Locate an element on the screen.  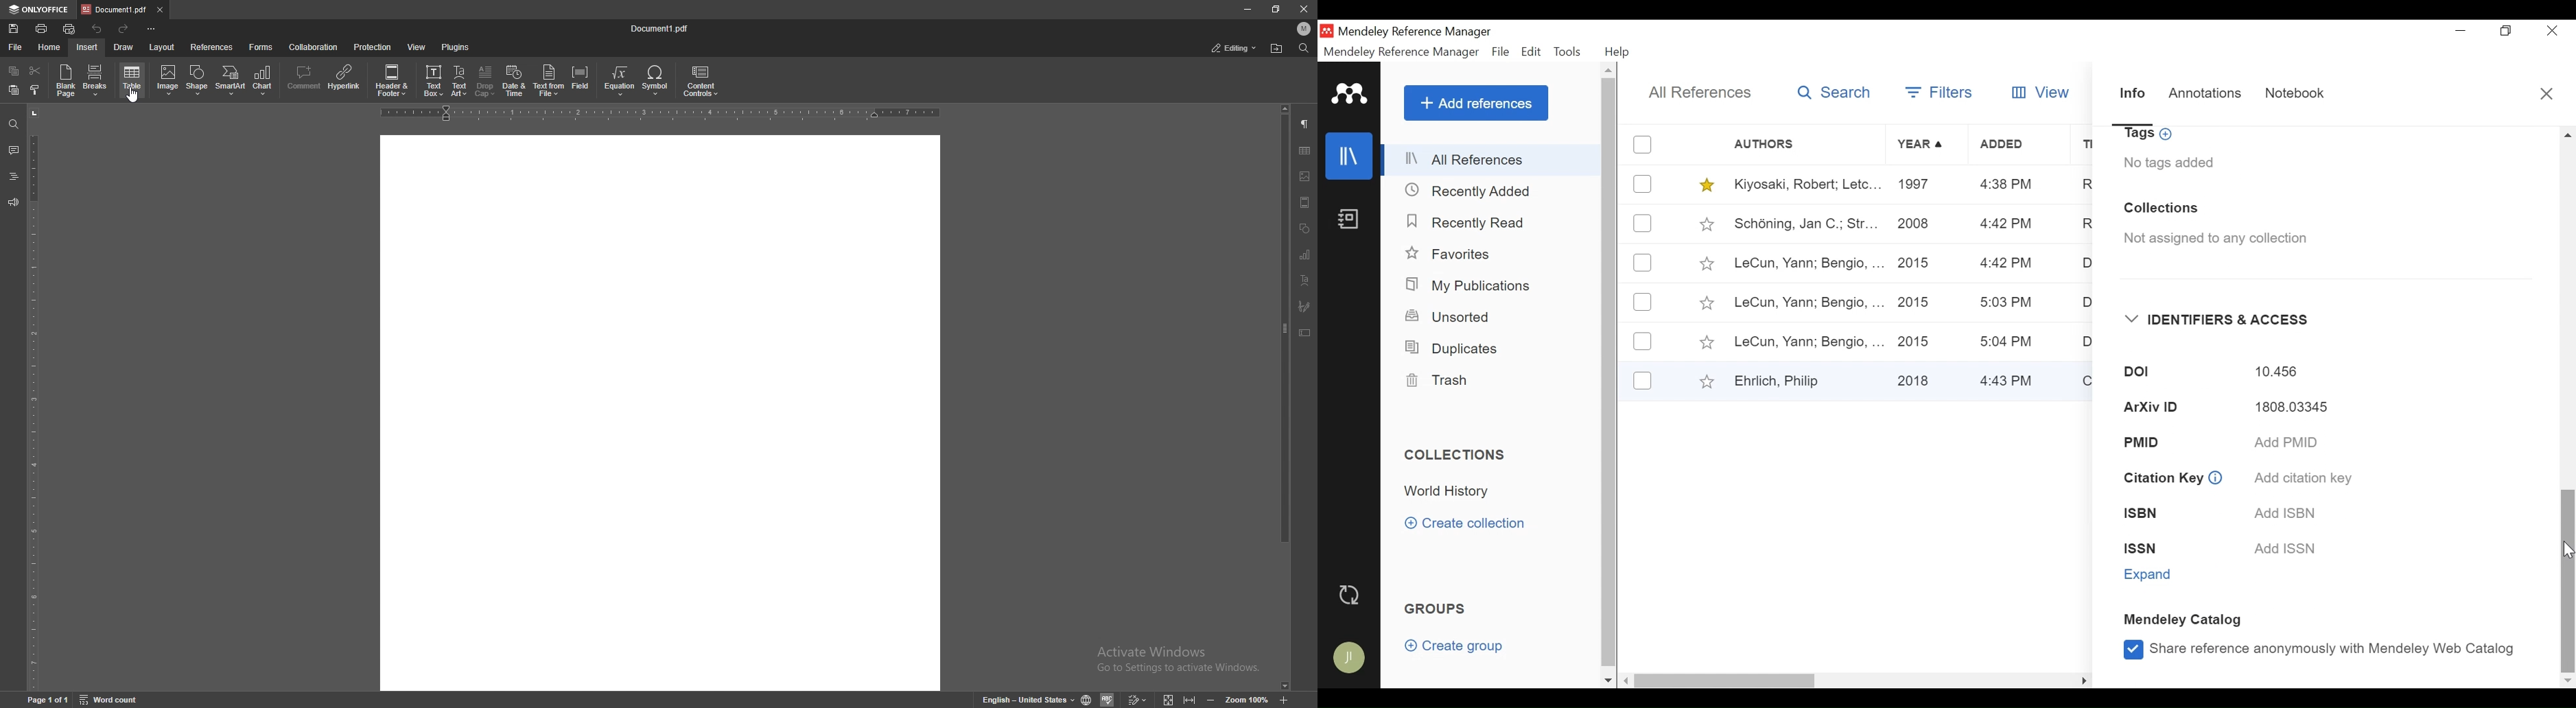
Tools is located at coordinates (1568, 53).